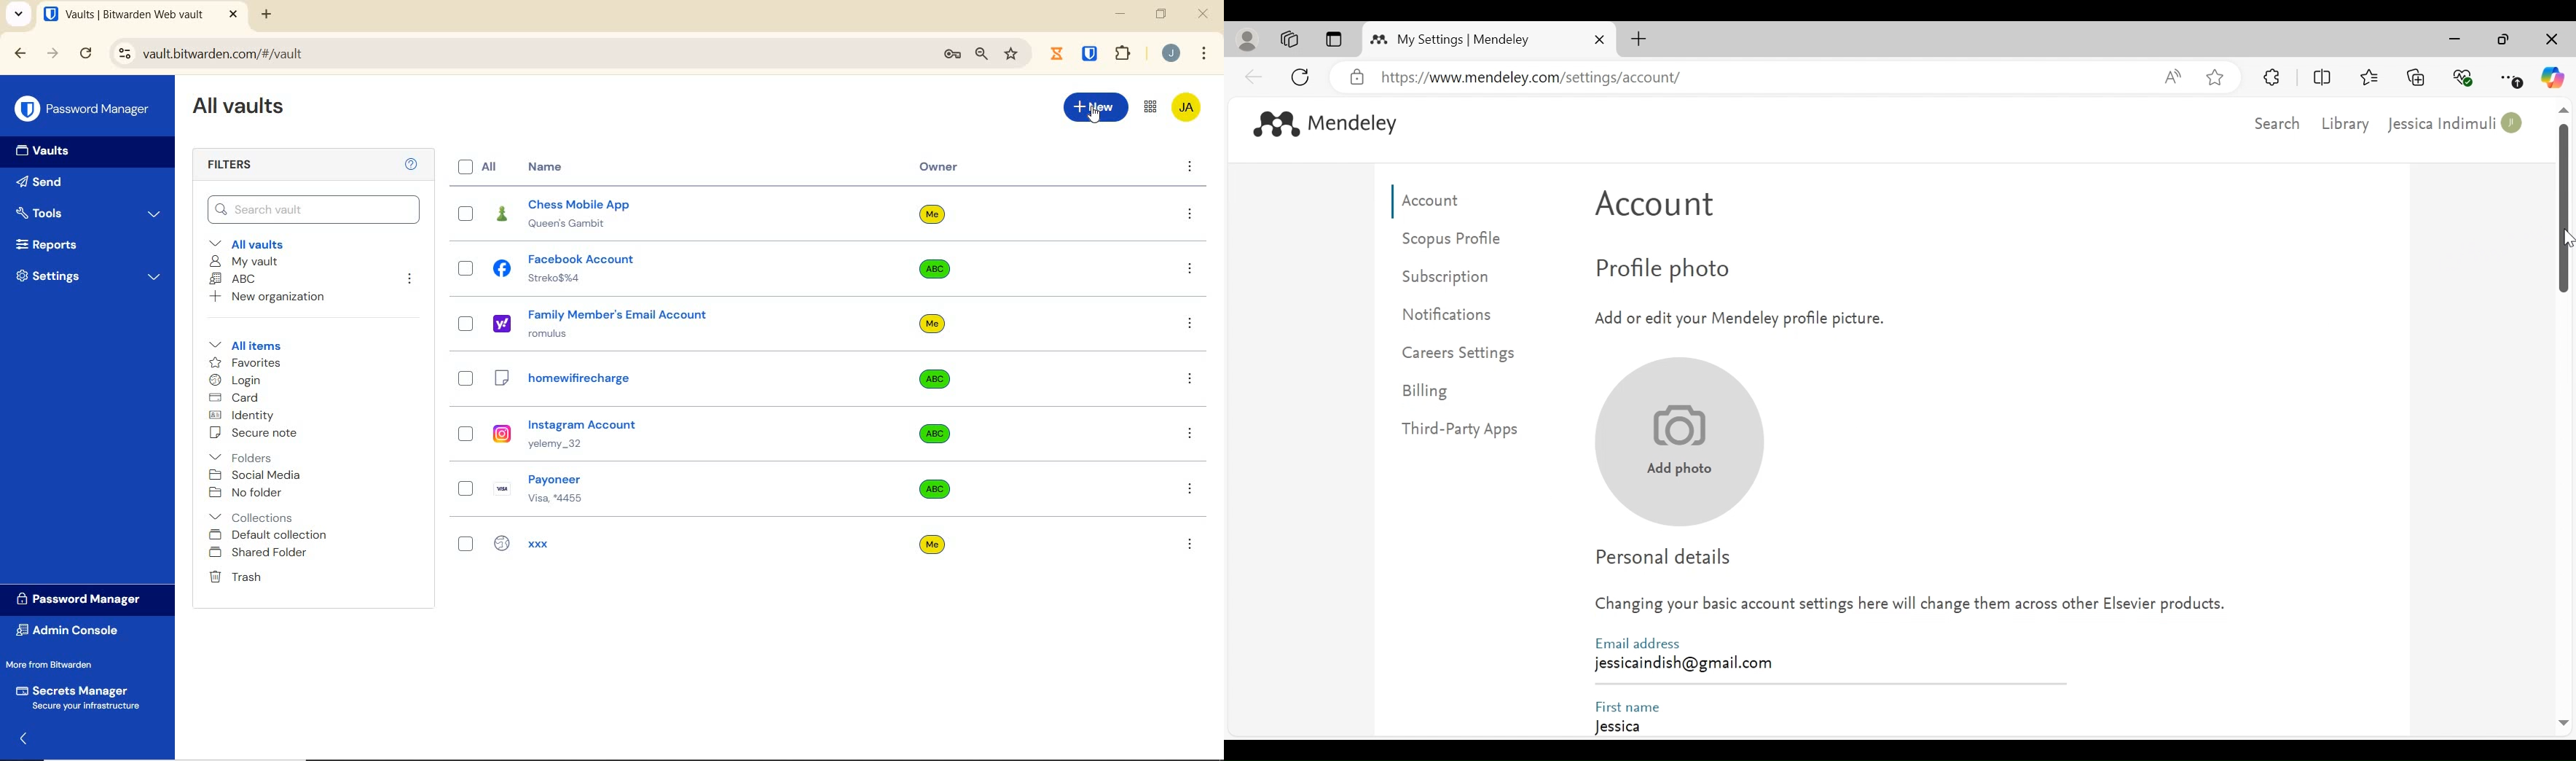 The height and width of the screenshot is (784, 2576). I want to click on Third Party Apps, so click(1471, 430).